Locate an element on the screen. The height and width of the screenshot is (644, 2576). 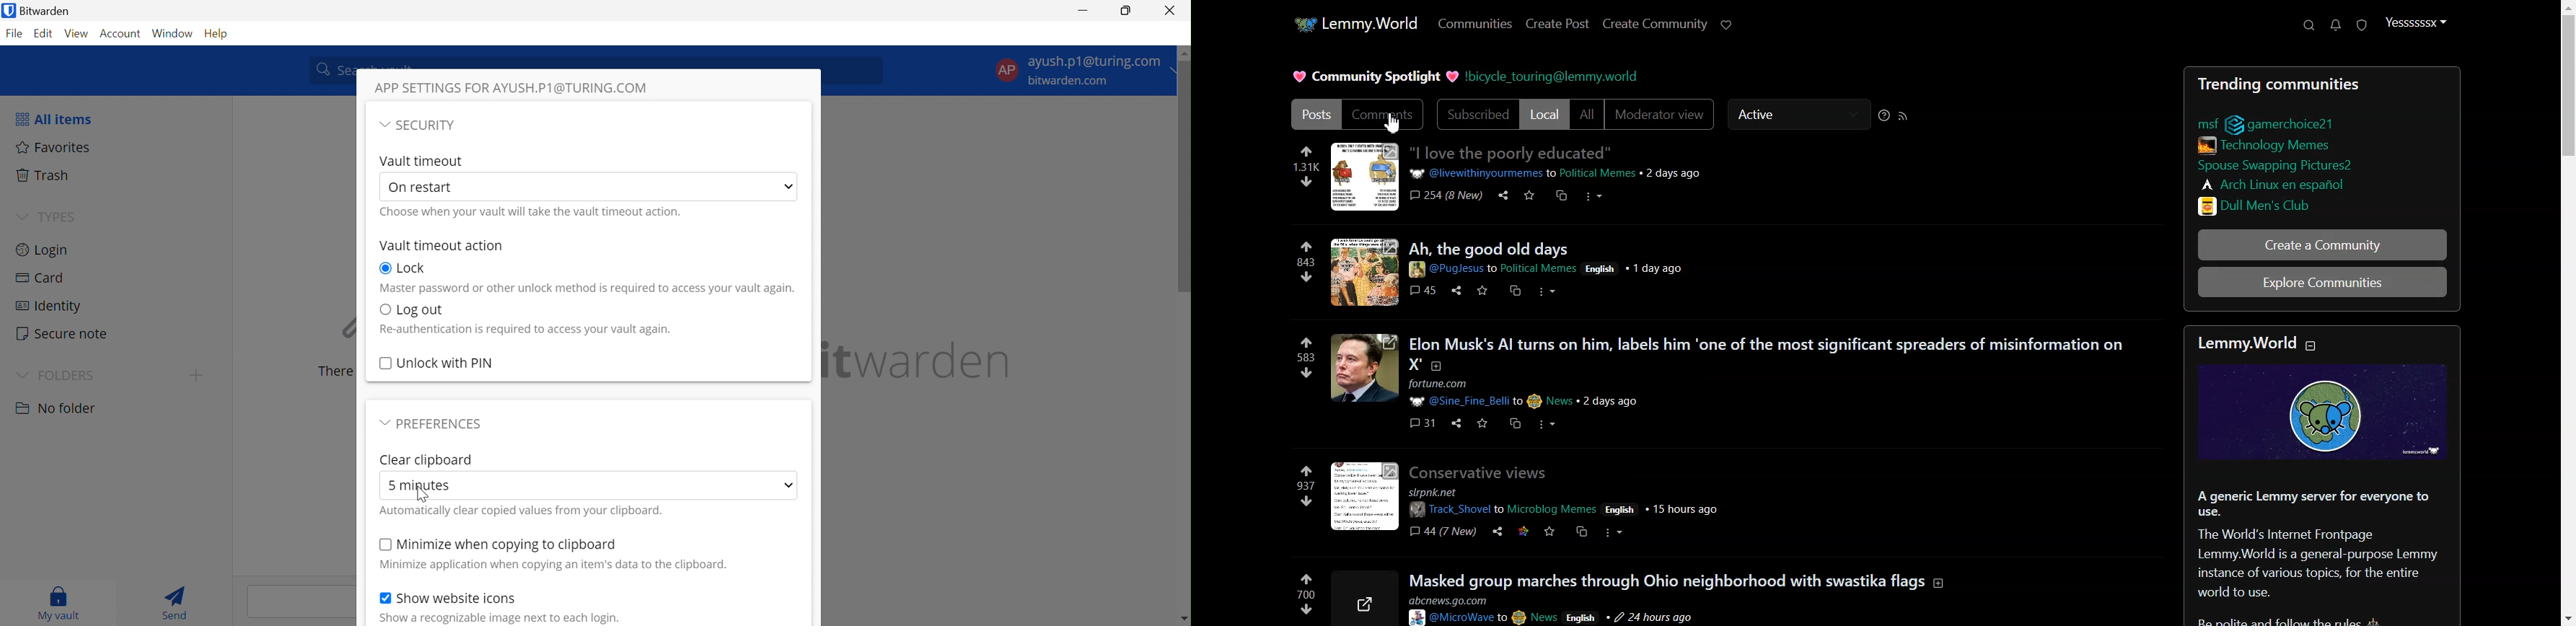
Show website icons is located at coordinates (458, 599).